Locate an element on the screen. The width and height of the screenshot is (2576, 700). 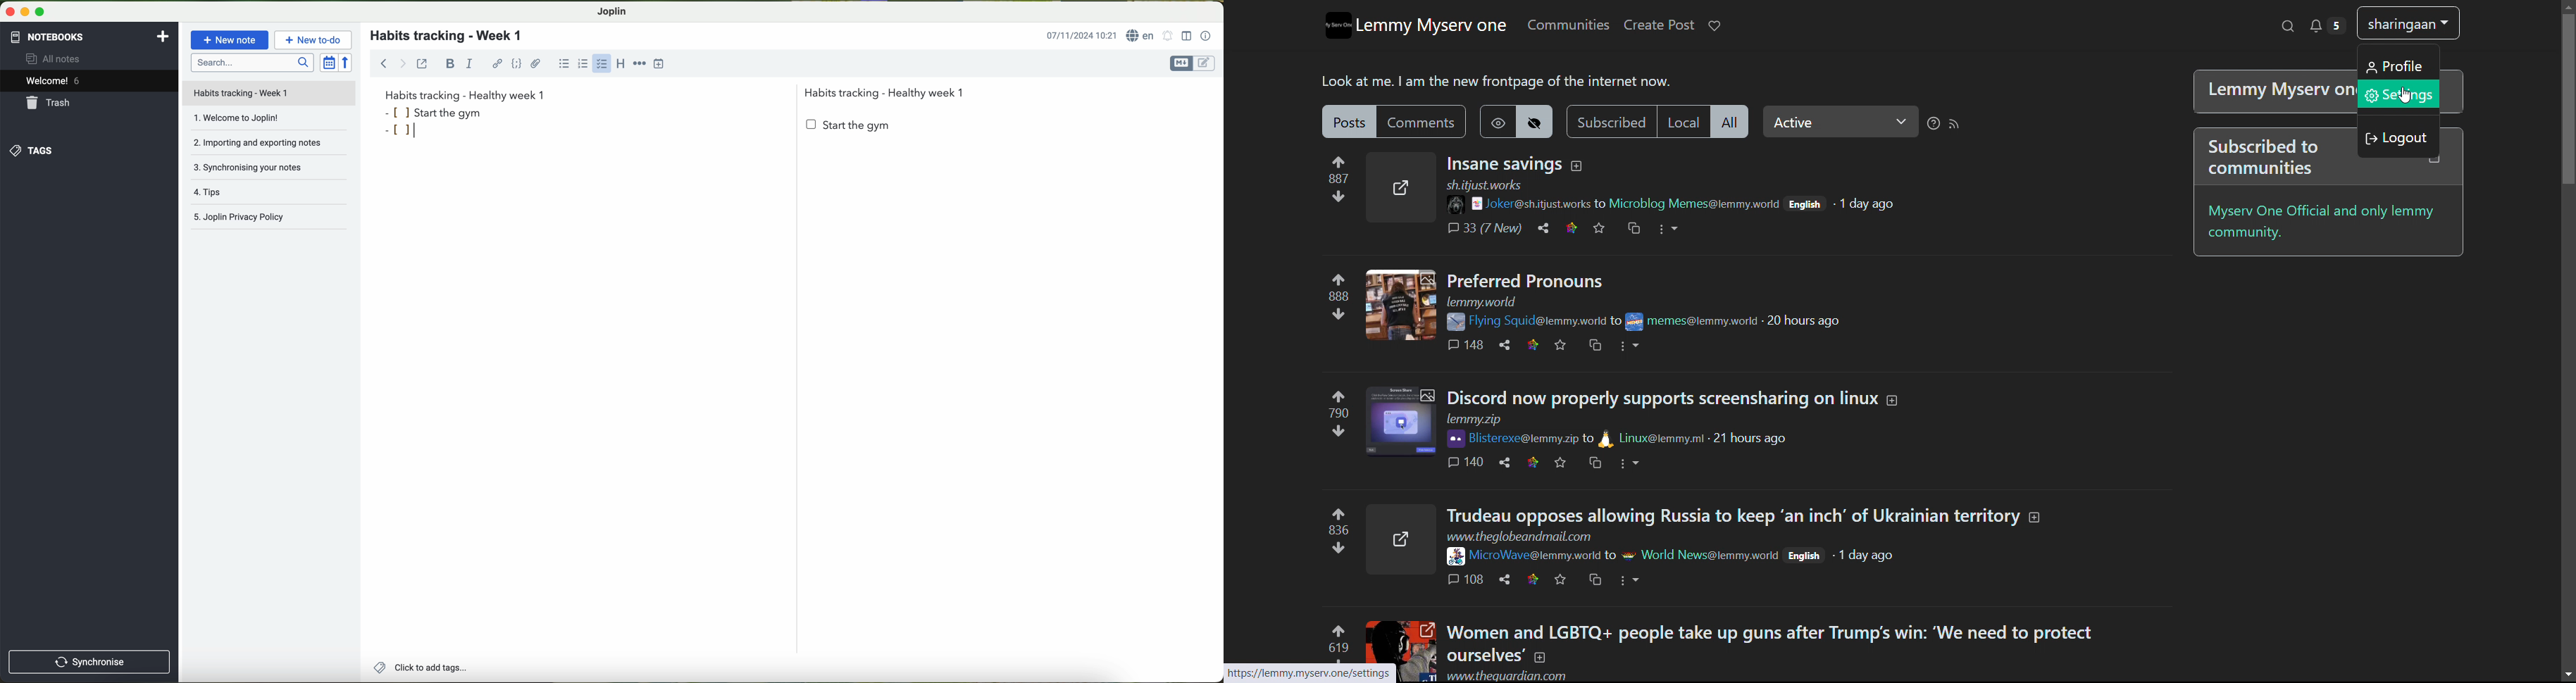
create post is located at coordinates (1657, 25).